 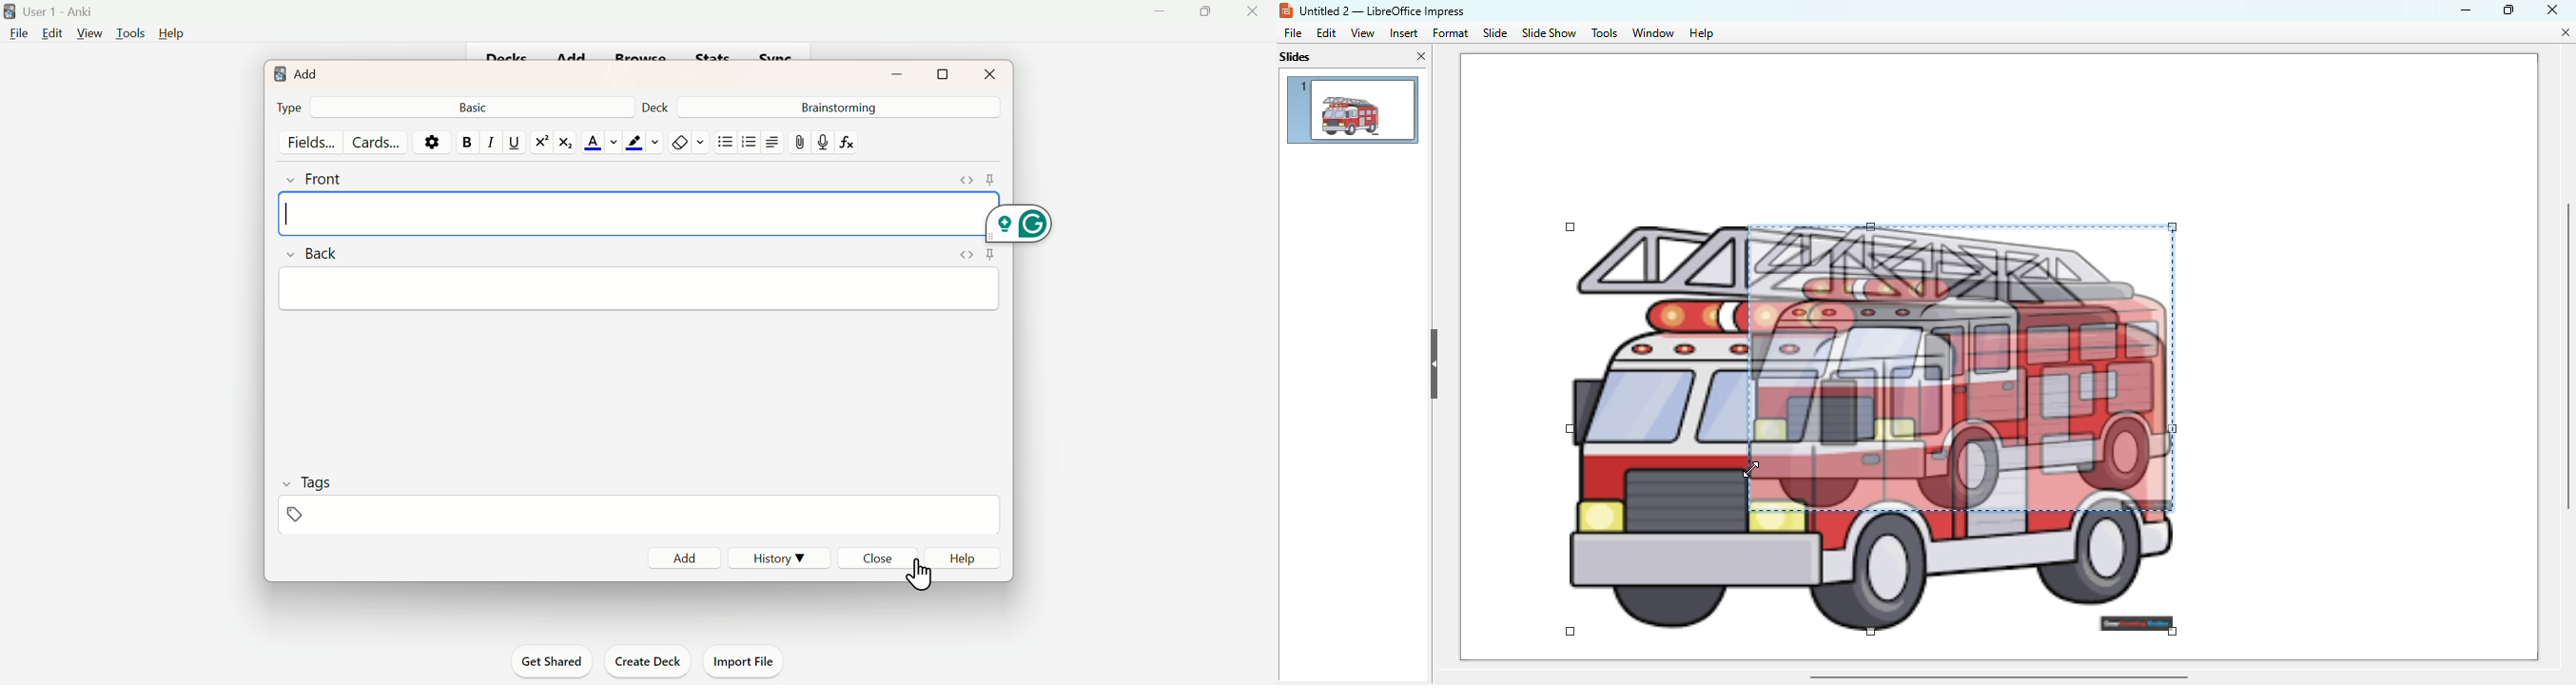 I want to click on Help, so click(x=969, y=559).